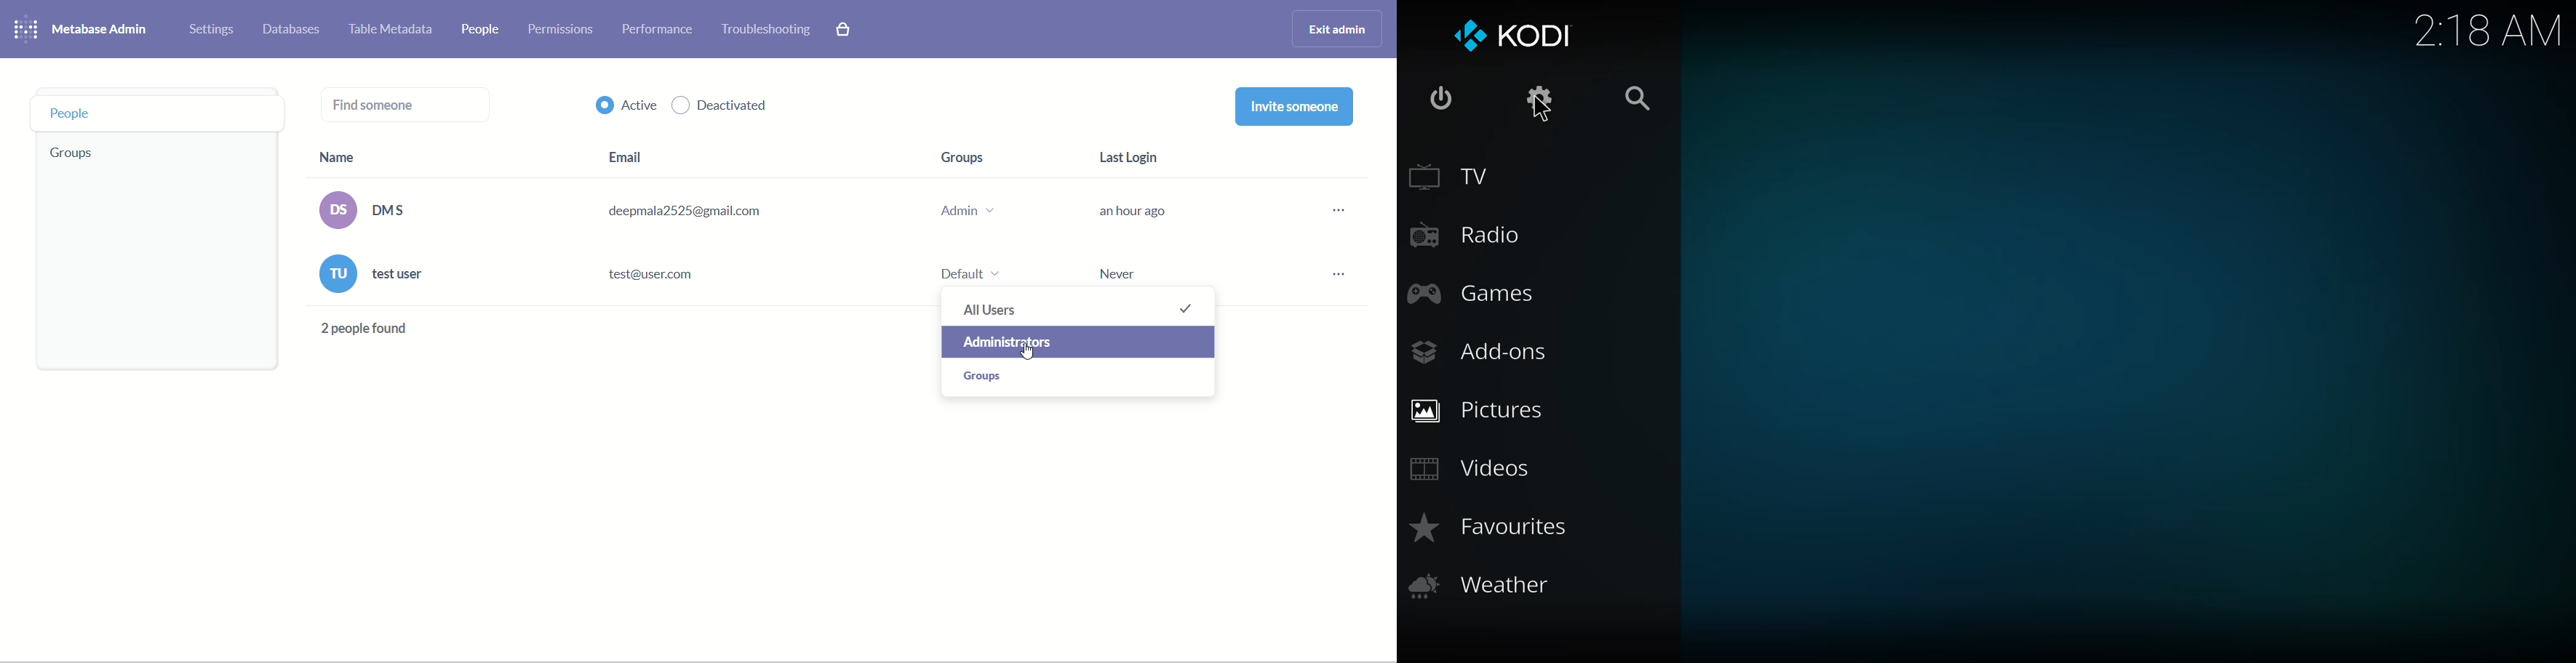 The height and width of the screenshot is (672, 2576). Describe the element at coordinates (1541, 96) in the screenshot. I see `settings` at that location.